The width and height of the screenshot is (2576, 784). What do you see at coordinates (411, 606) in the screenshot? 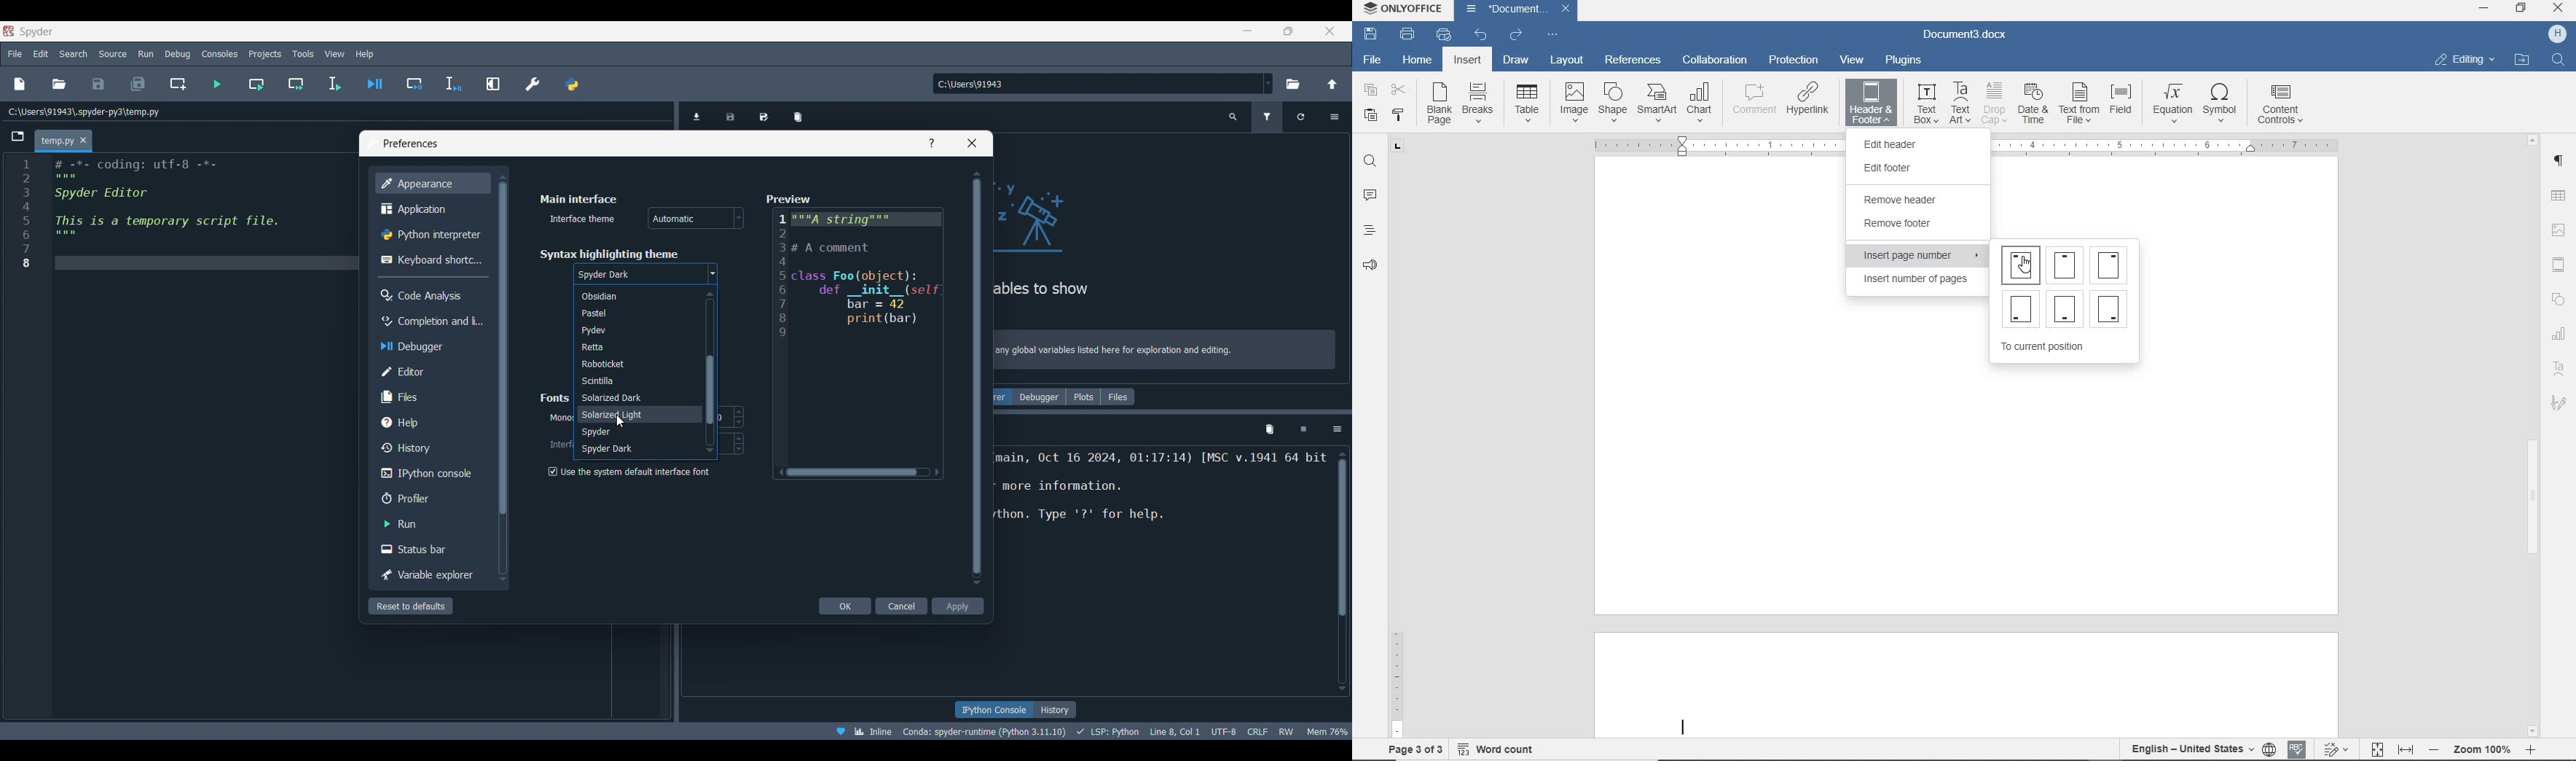
I see `Reset to defaults` at bounding box center [411, 606].